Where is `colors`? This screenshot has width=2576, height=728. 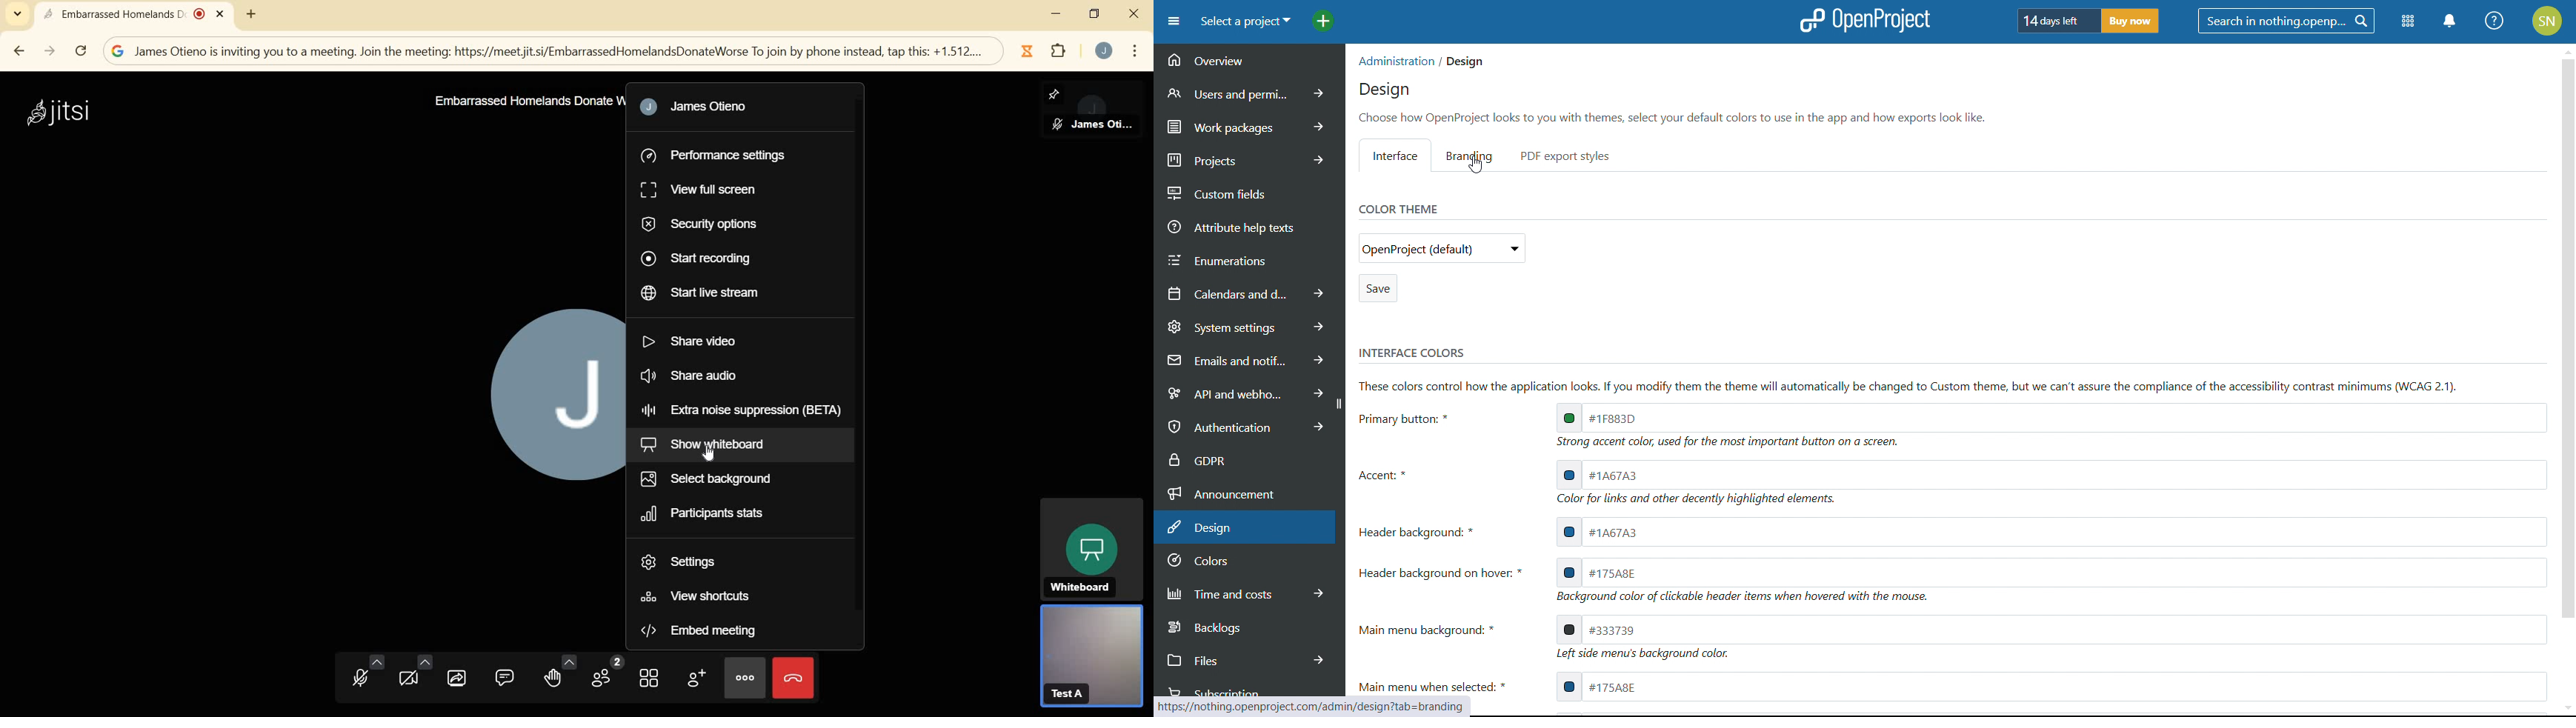 colors is located at coordinates (1248, 561).